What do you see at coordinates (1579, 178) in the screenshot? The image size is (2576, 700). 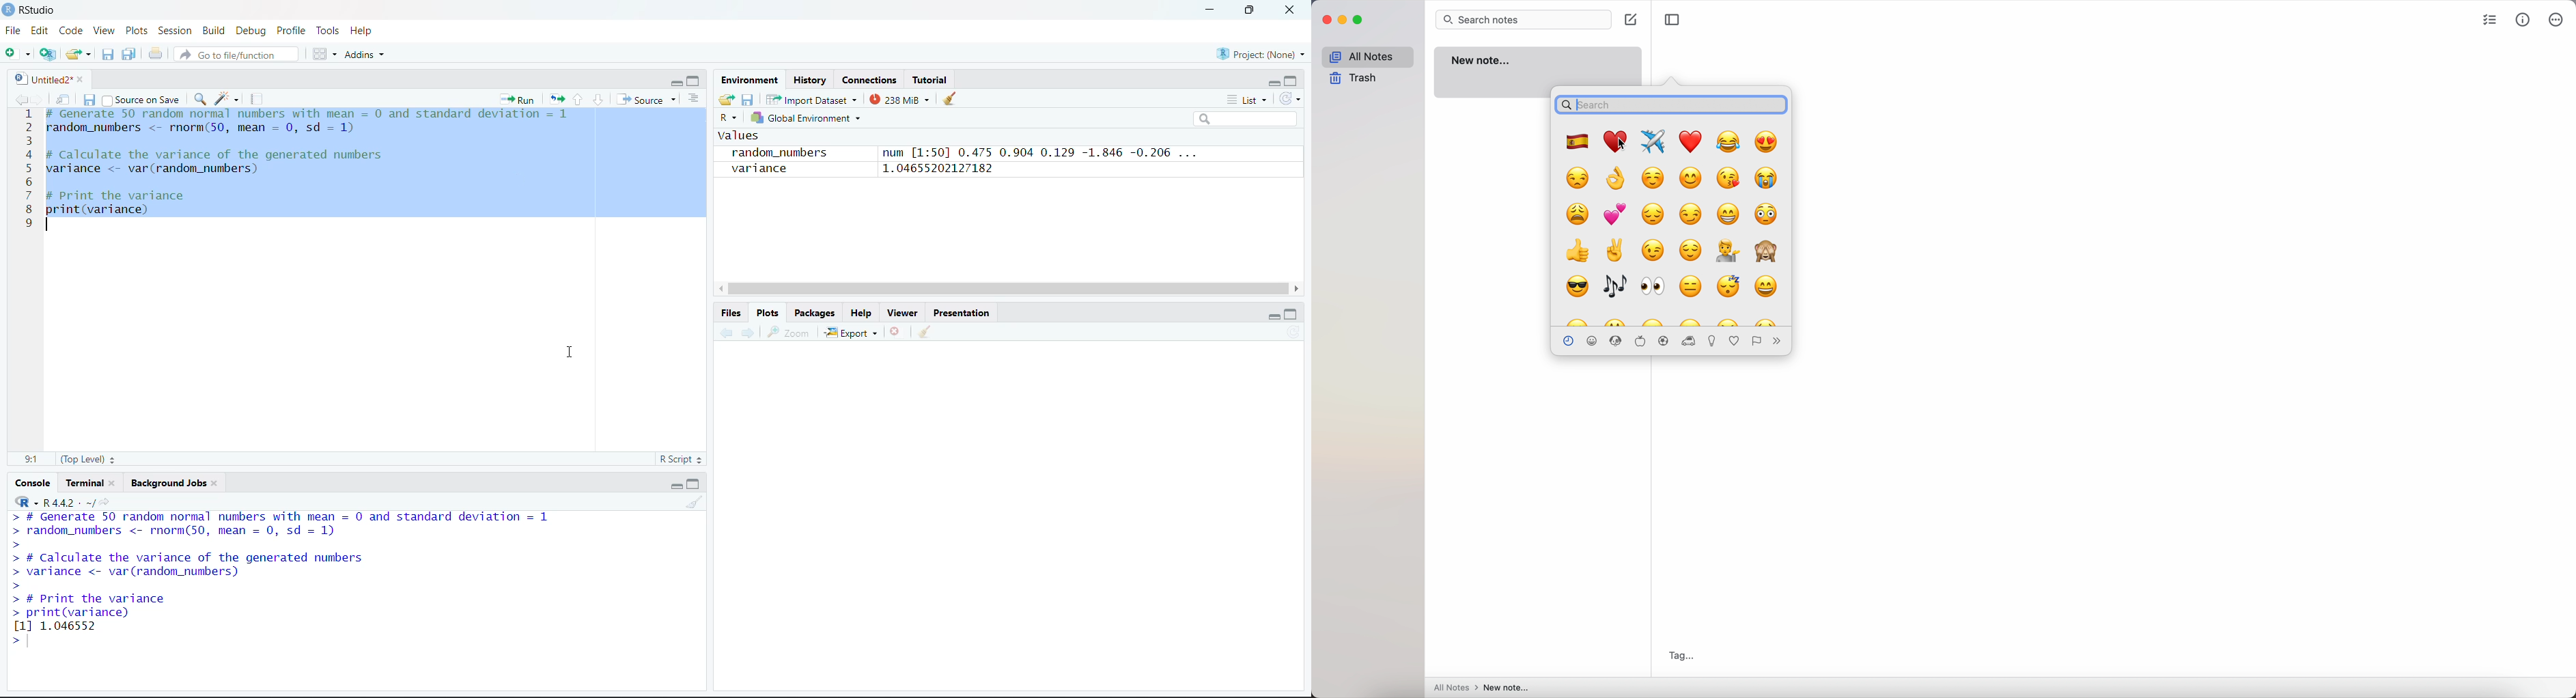 I see `emoji` at bounding box center [1579, 178].